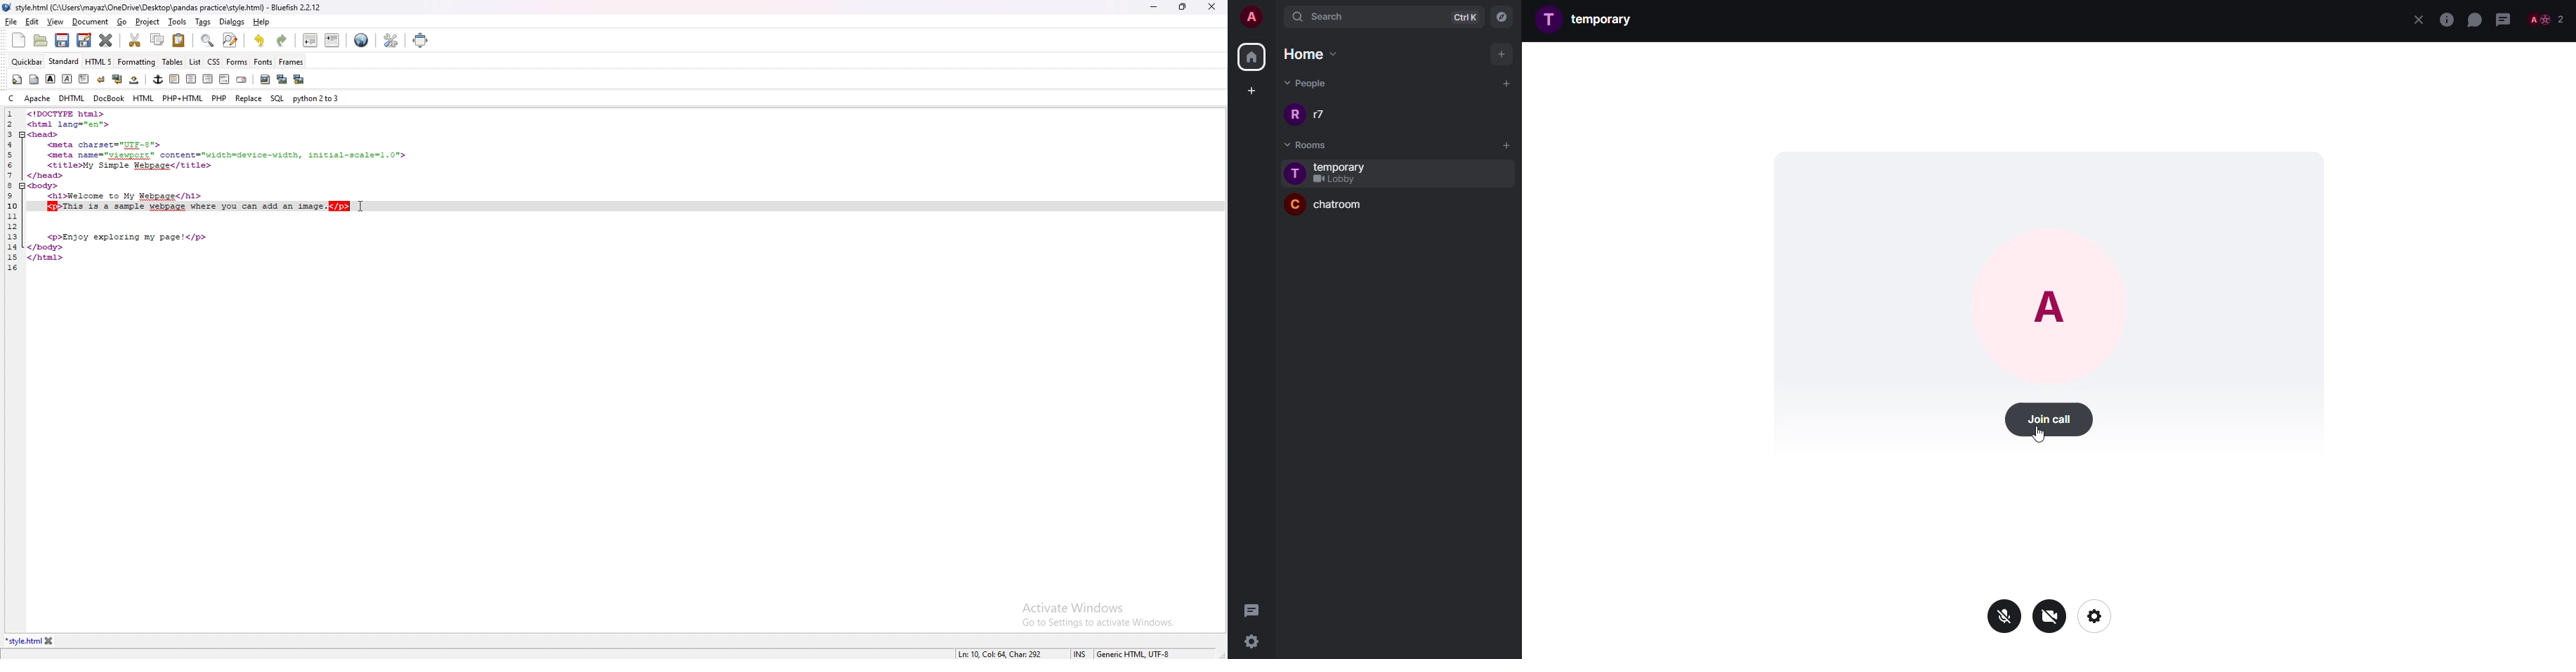  I want to click on html comment, so click(225, 79).